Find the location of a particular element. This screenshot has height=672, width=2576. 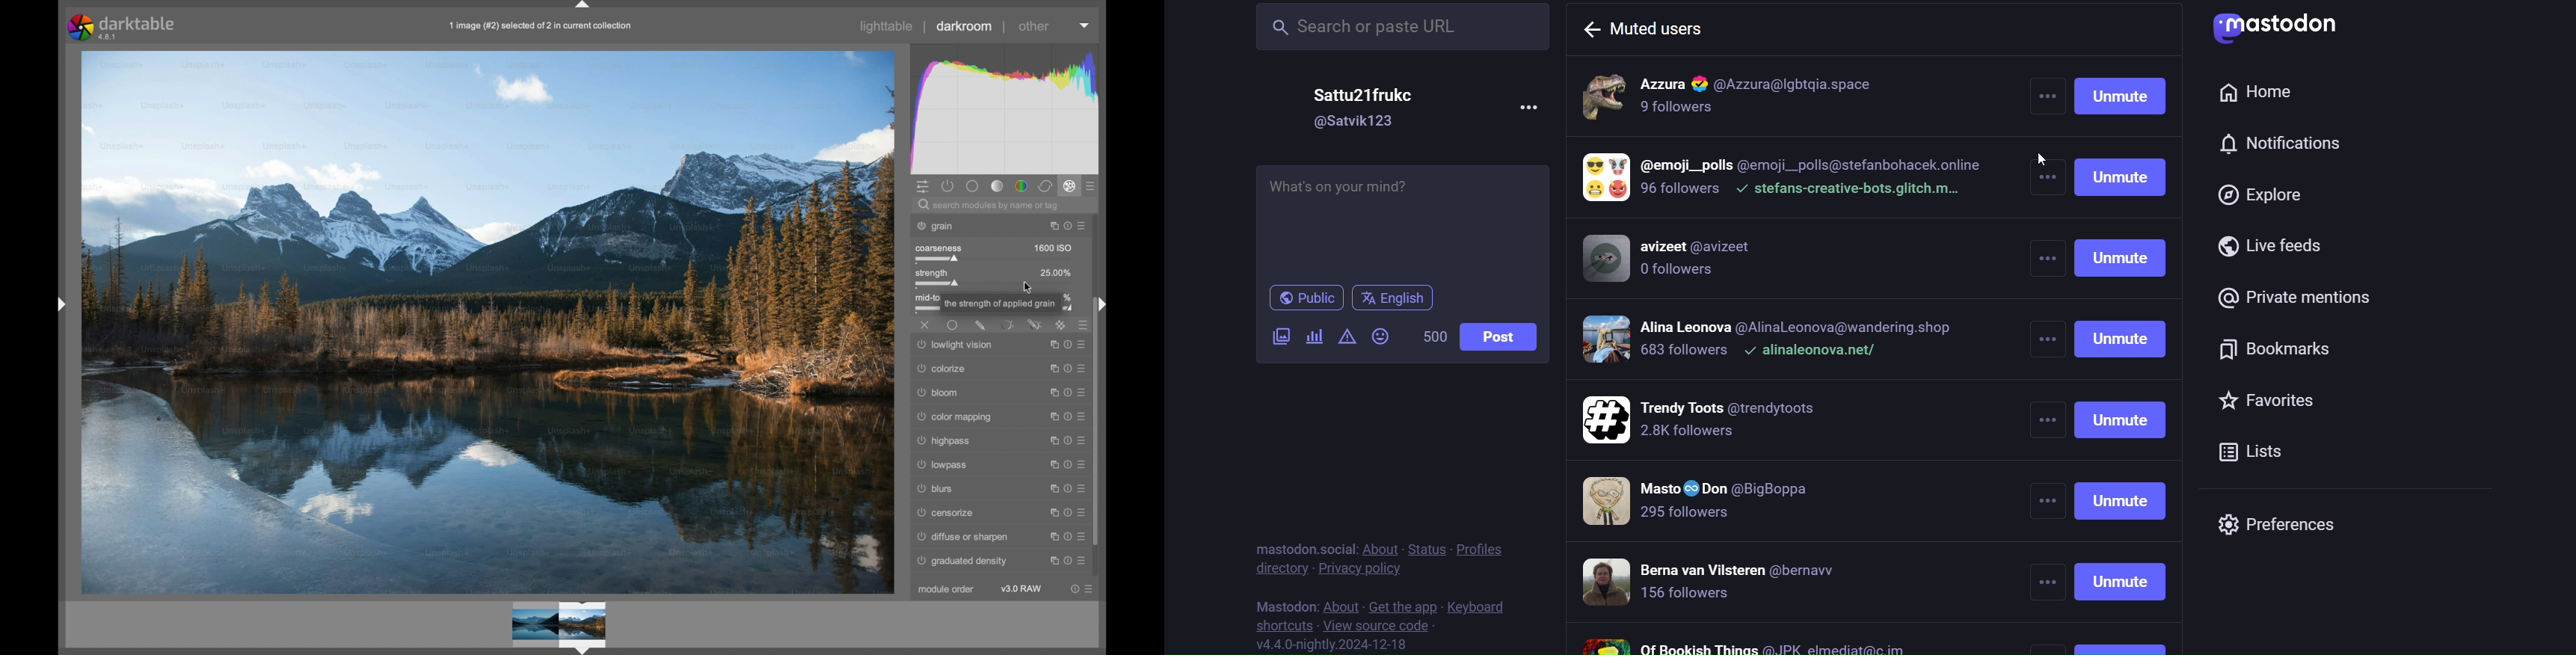

mastodon is located at coordinates (1286, 603).